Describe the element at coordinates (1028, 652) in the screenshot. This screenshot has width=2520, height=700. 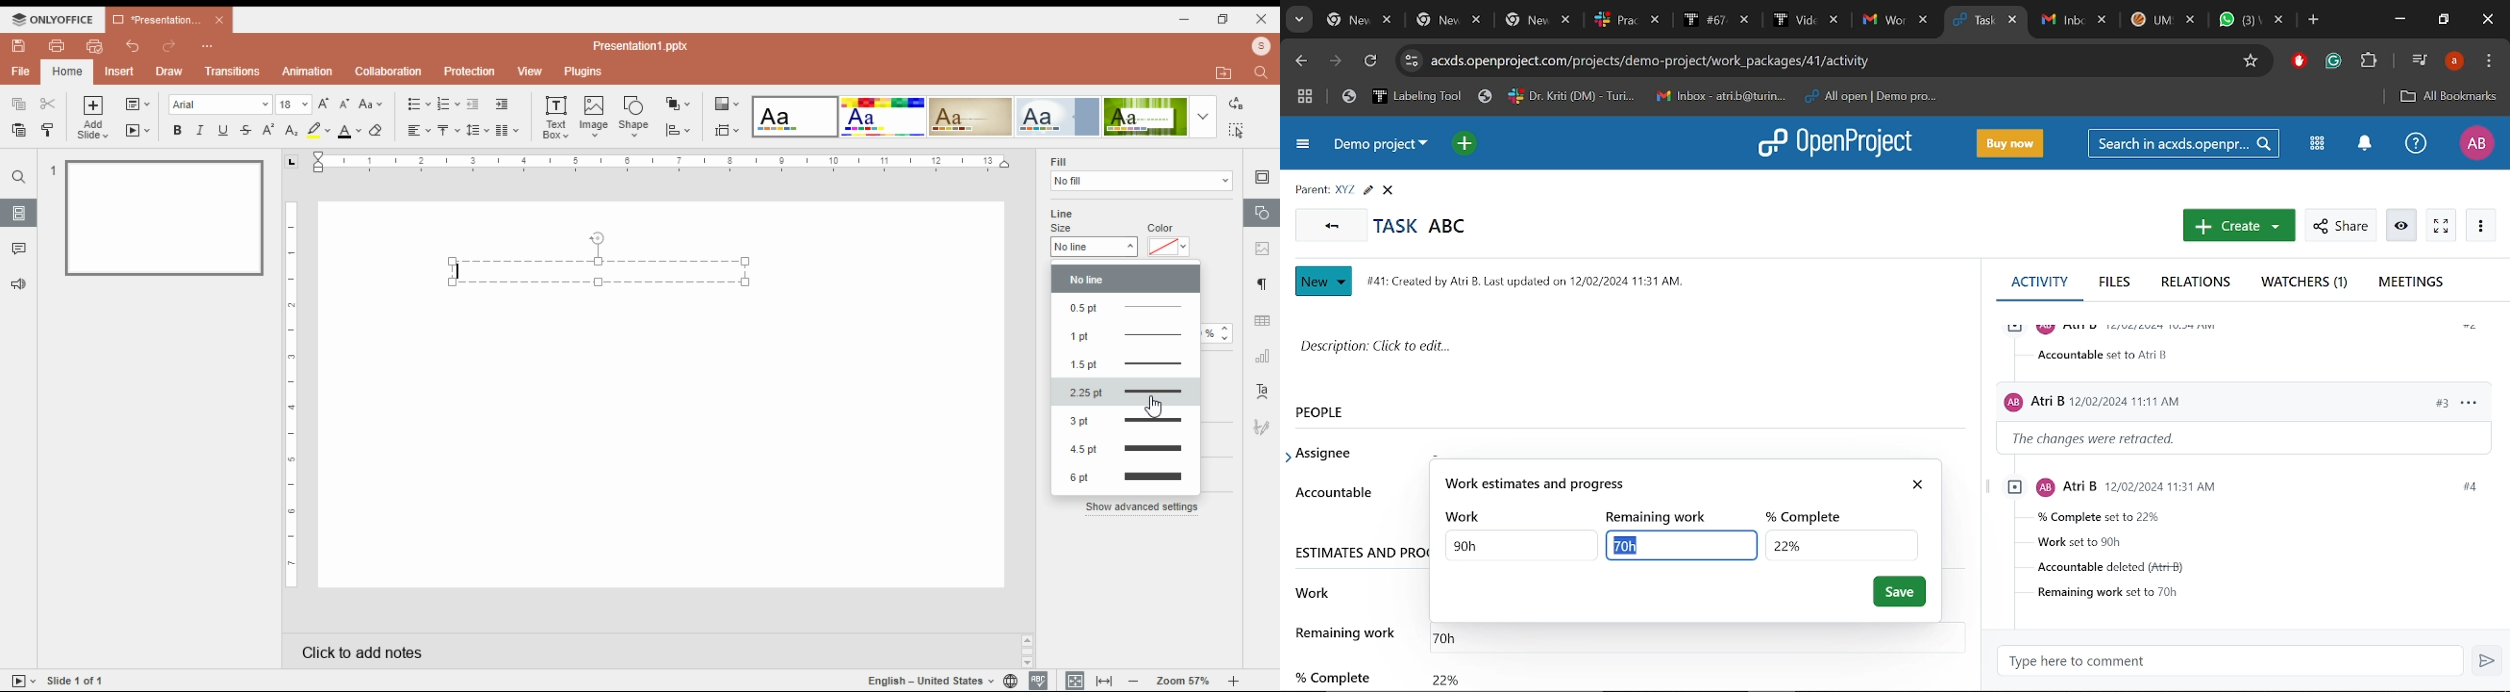
I see `scrollbar` at that location.